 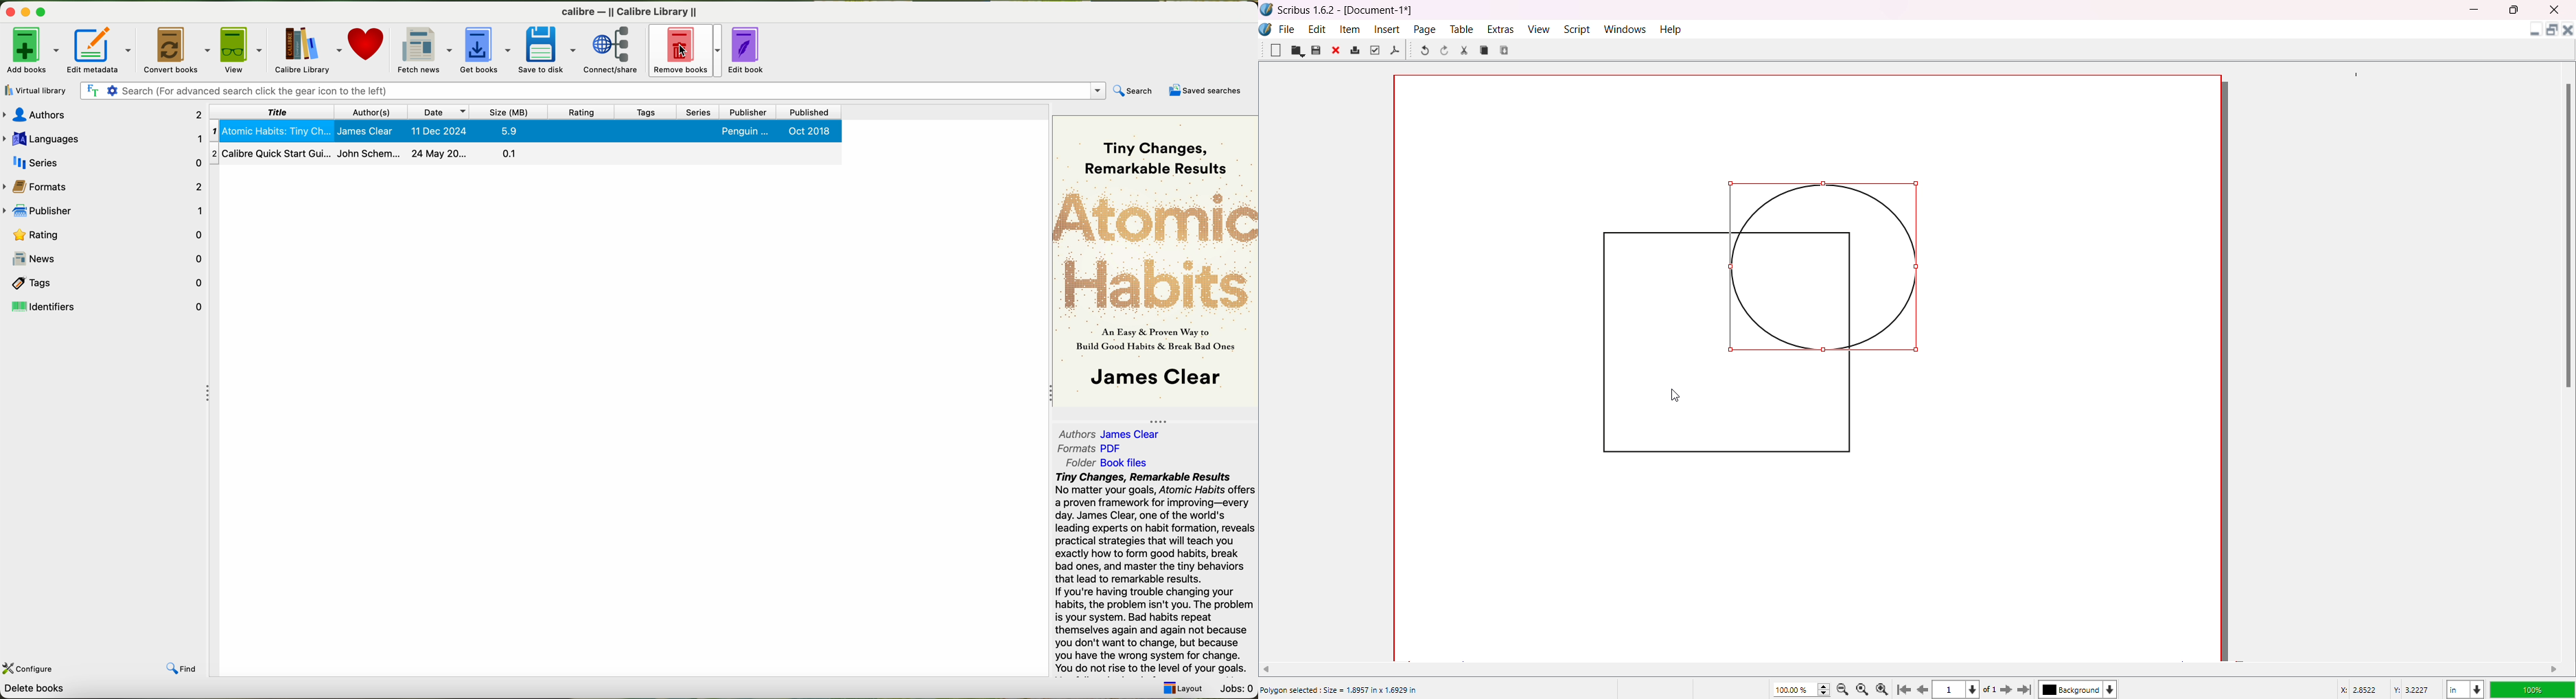 I want to click on series, so click(x=698, y=112).